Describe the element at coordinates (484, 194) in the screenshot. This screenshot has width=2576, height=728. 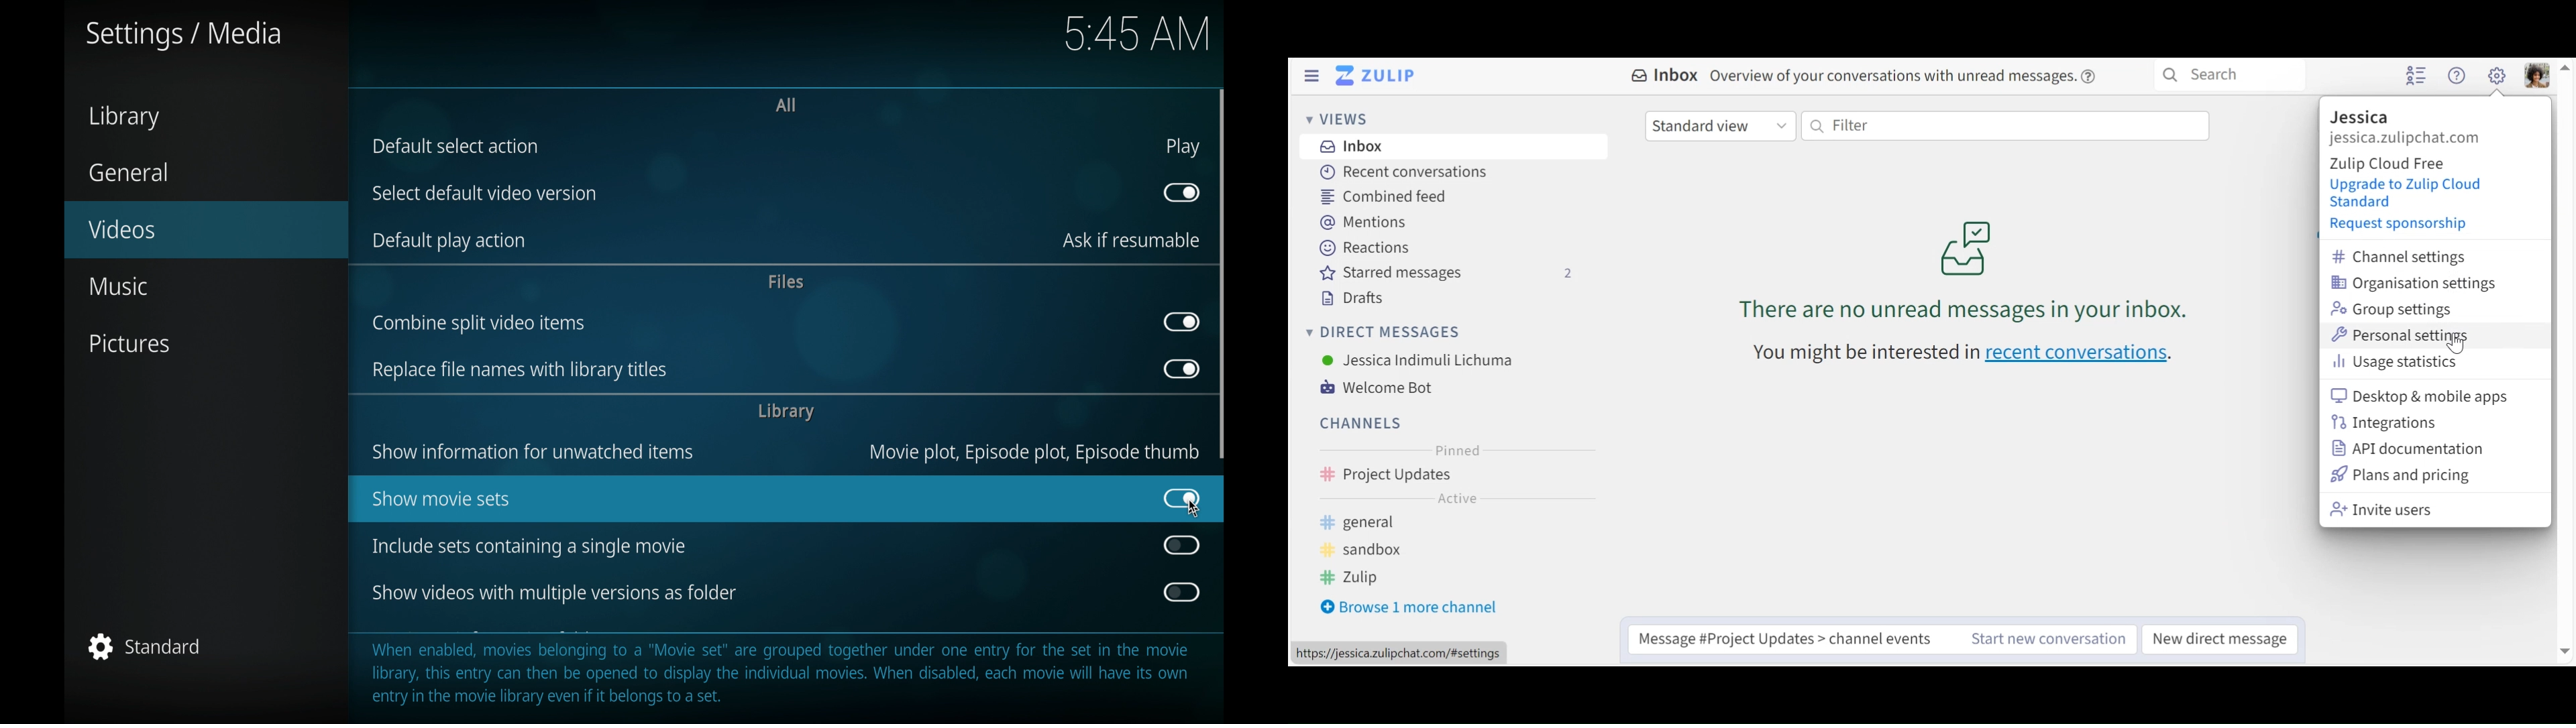
I see `select default ` at that location.